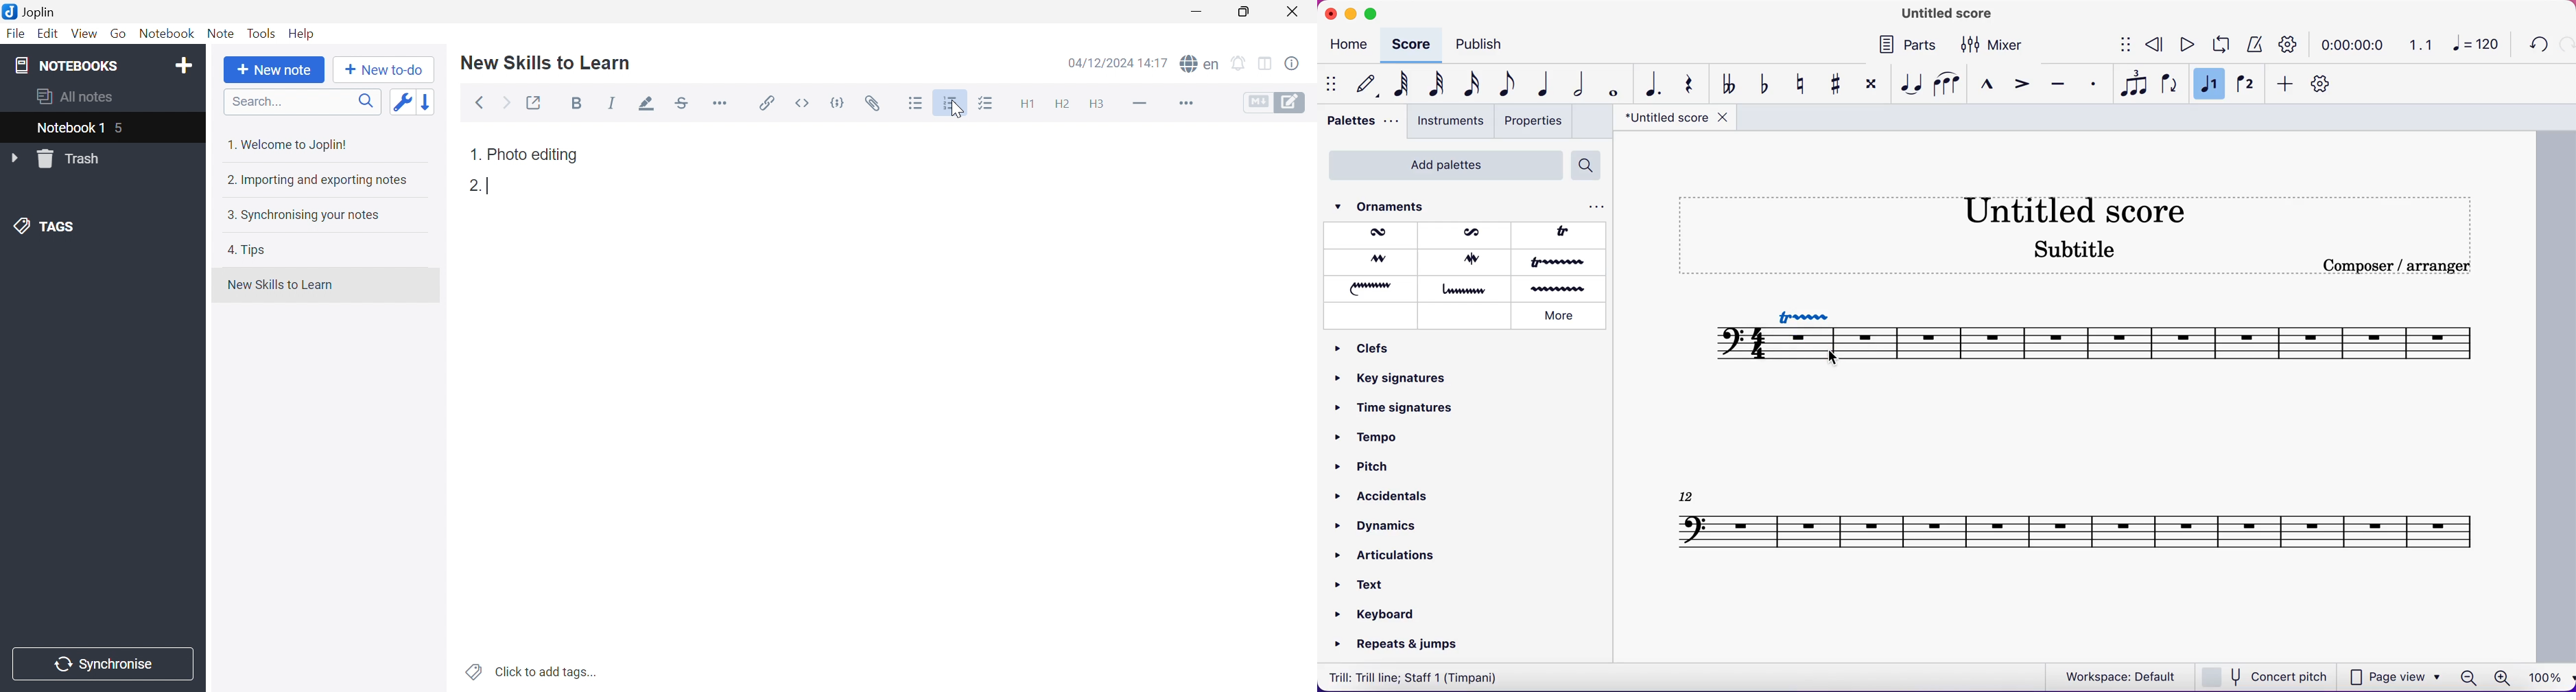 The height and width of the screenshot is (700, 2576). I want to click on more options, so click(1592, 206).